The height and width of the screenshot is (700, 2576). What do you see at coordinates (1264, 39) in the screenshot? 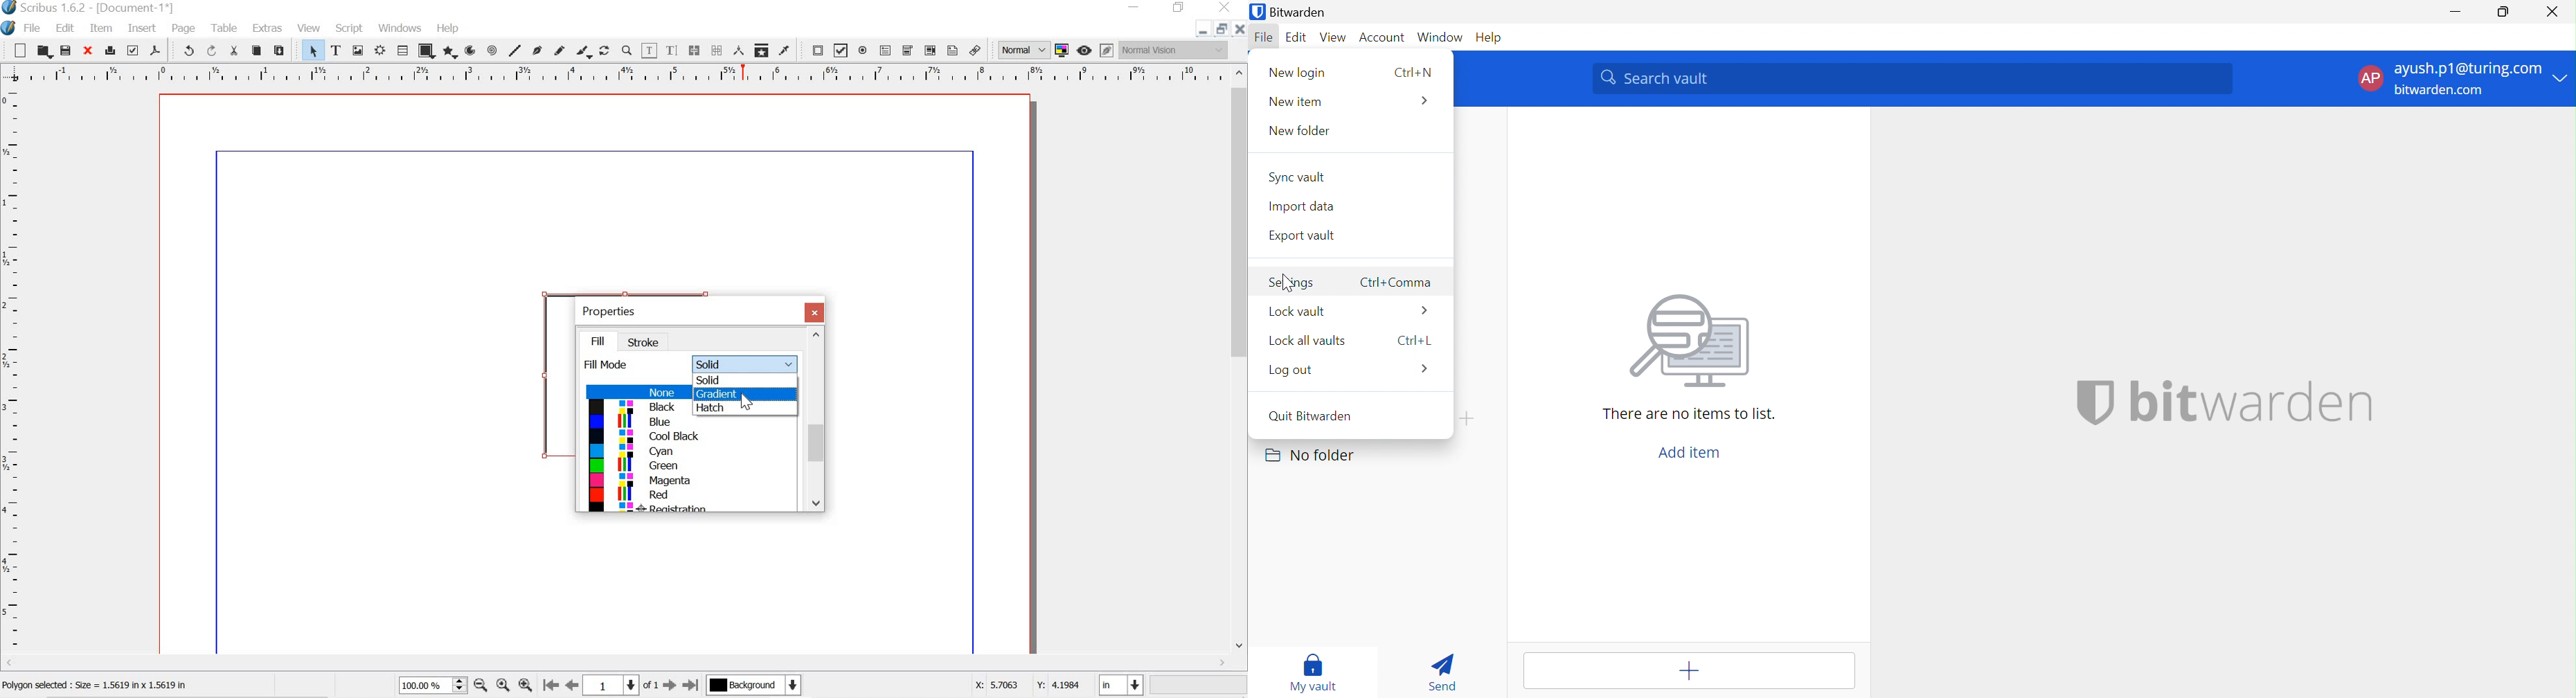
I see `File` at bounding box center [1264, 39].